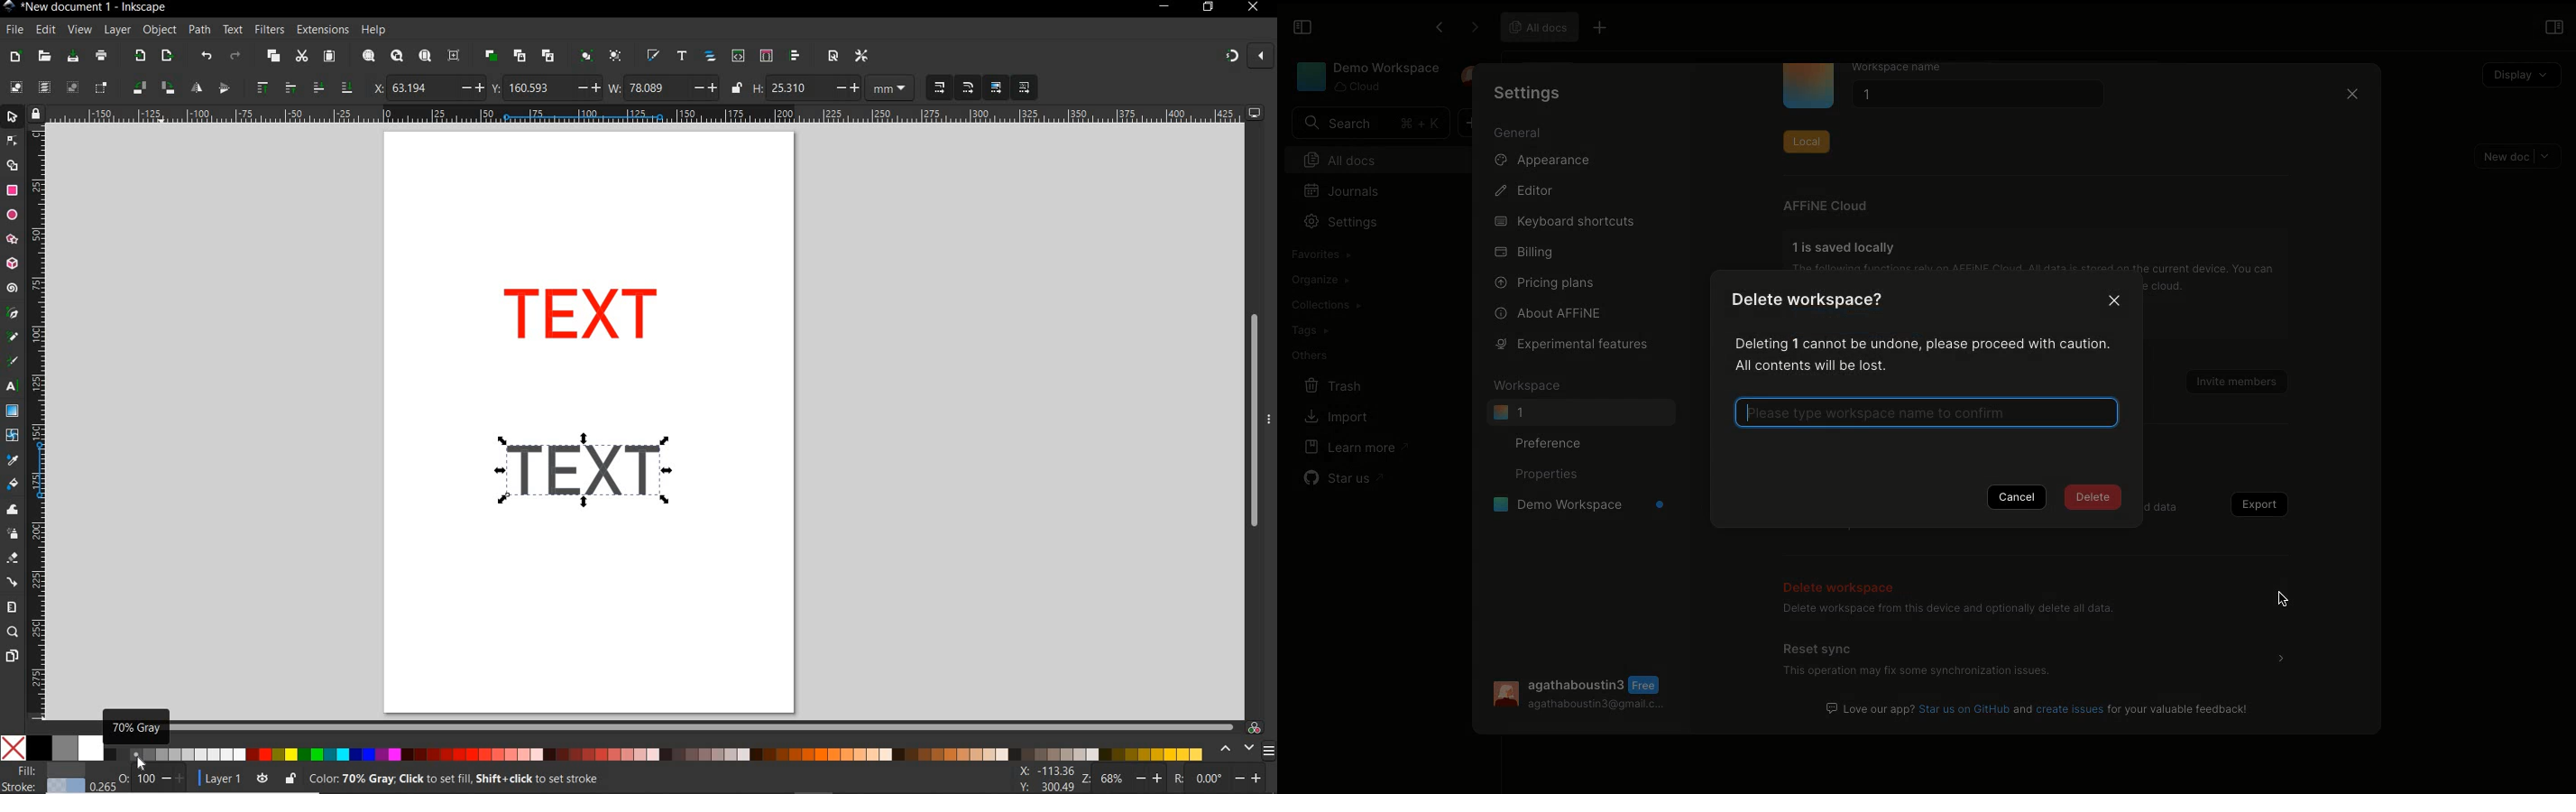  I want to click on Properties, so click(1545, 475).